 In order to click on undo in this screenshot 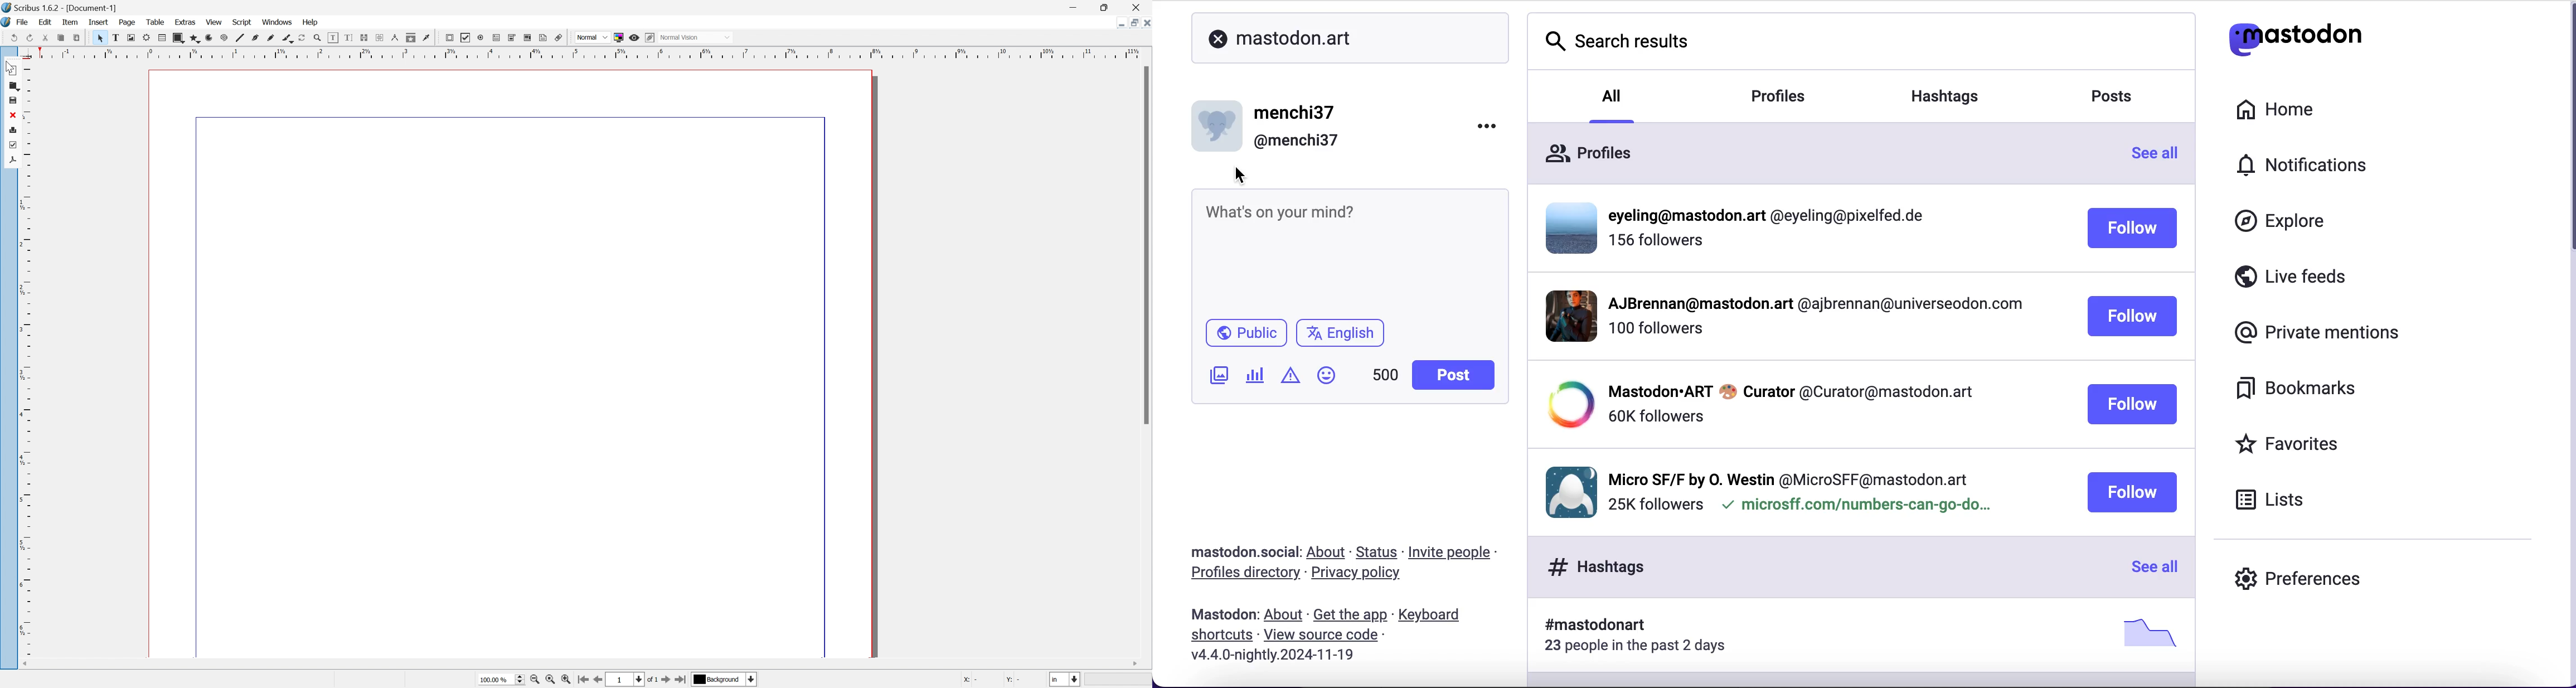, I will do `click(131, 38)`.